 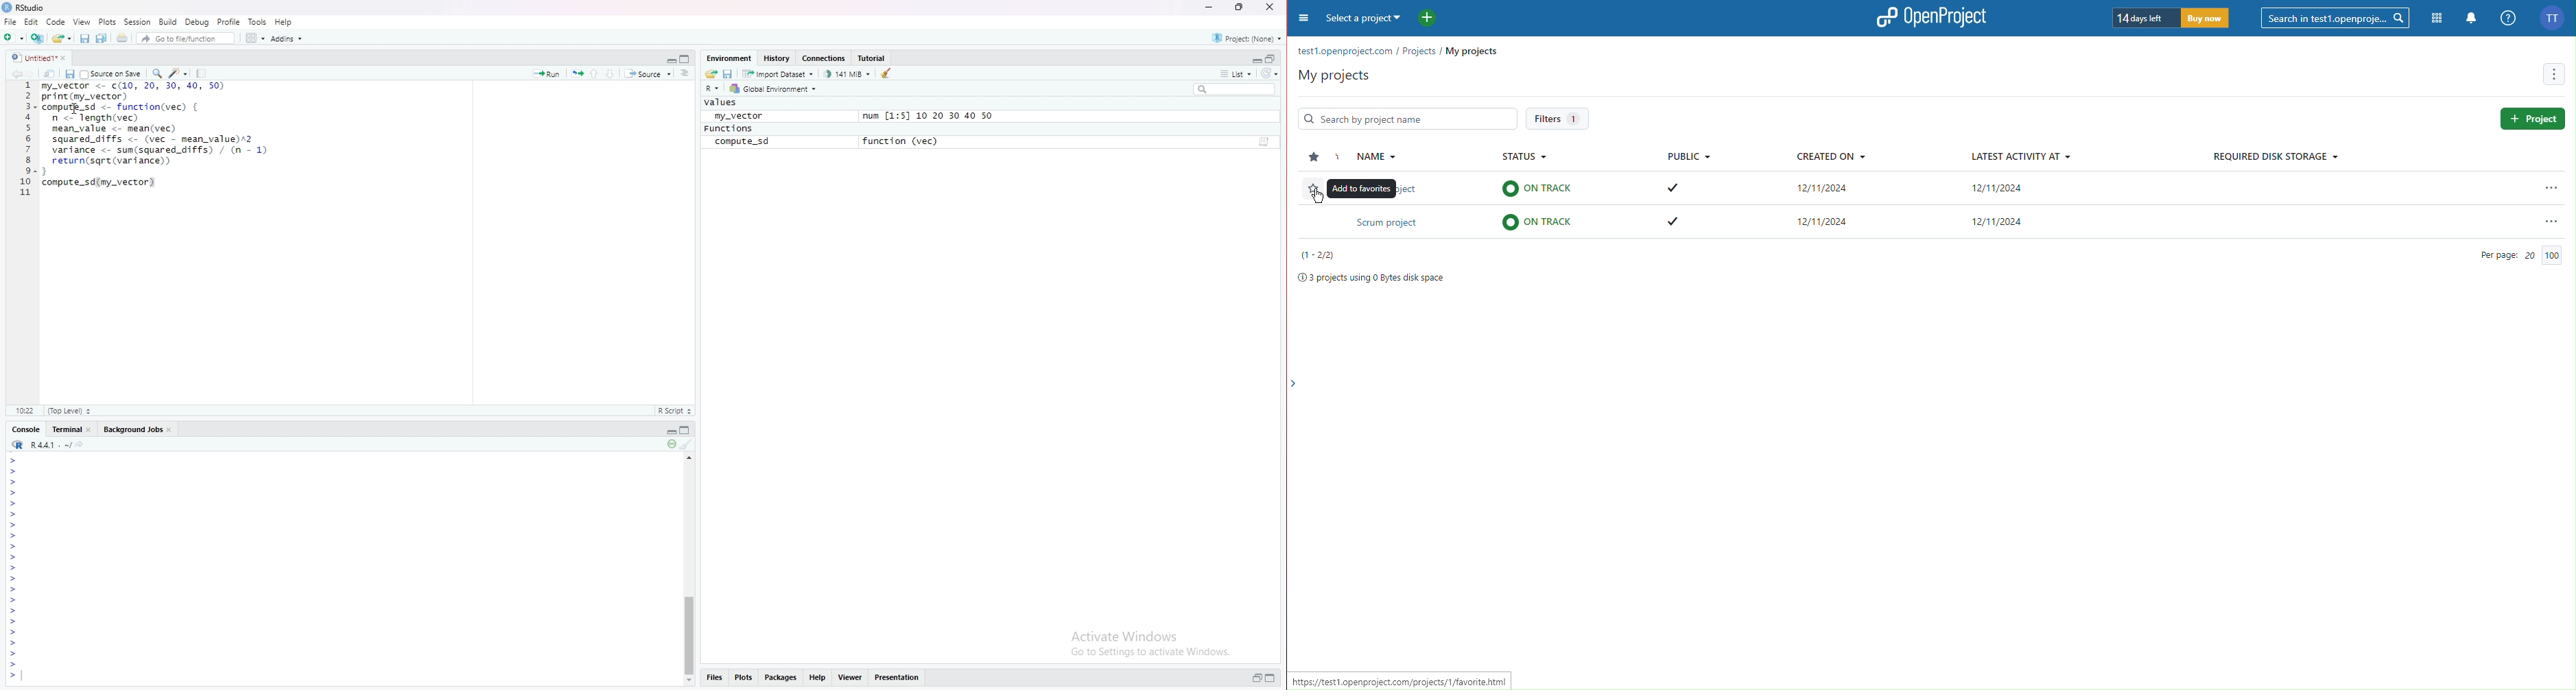 What do you see at coordinates (1256, 678) in the screenshot?
I see `Restore` at bounding box center [1256, 678].